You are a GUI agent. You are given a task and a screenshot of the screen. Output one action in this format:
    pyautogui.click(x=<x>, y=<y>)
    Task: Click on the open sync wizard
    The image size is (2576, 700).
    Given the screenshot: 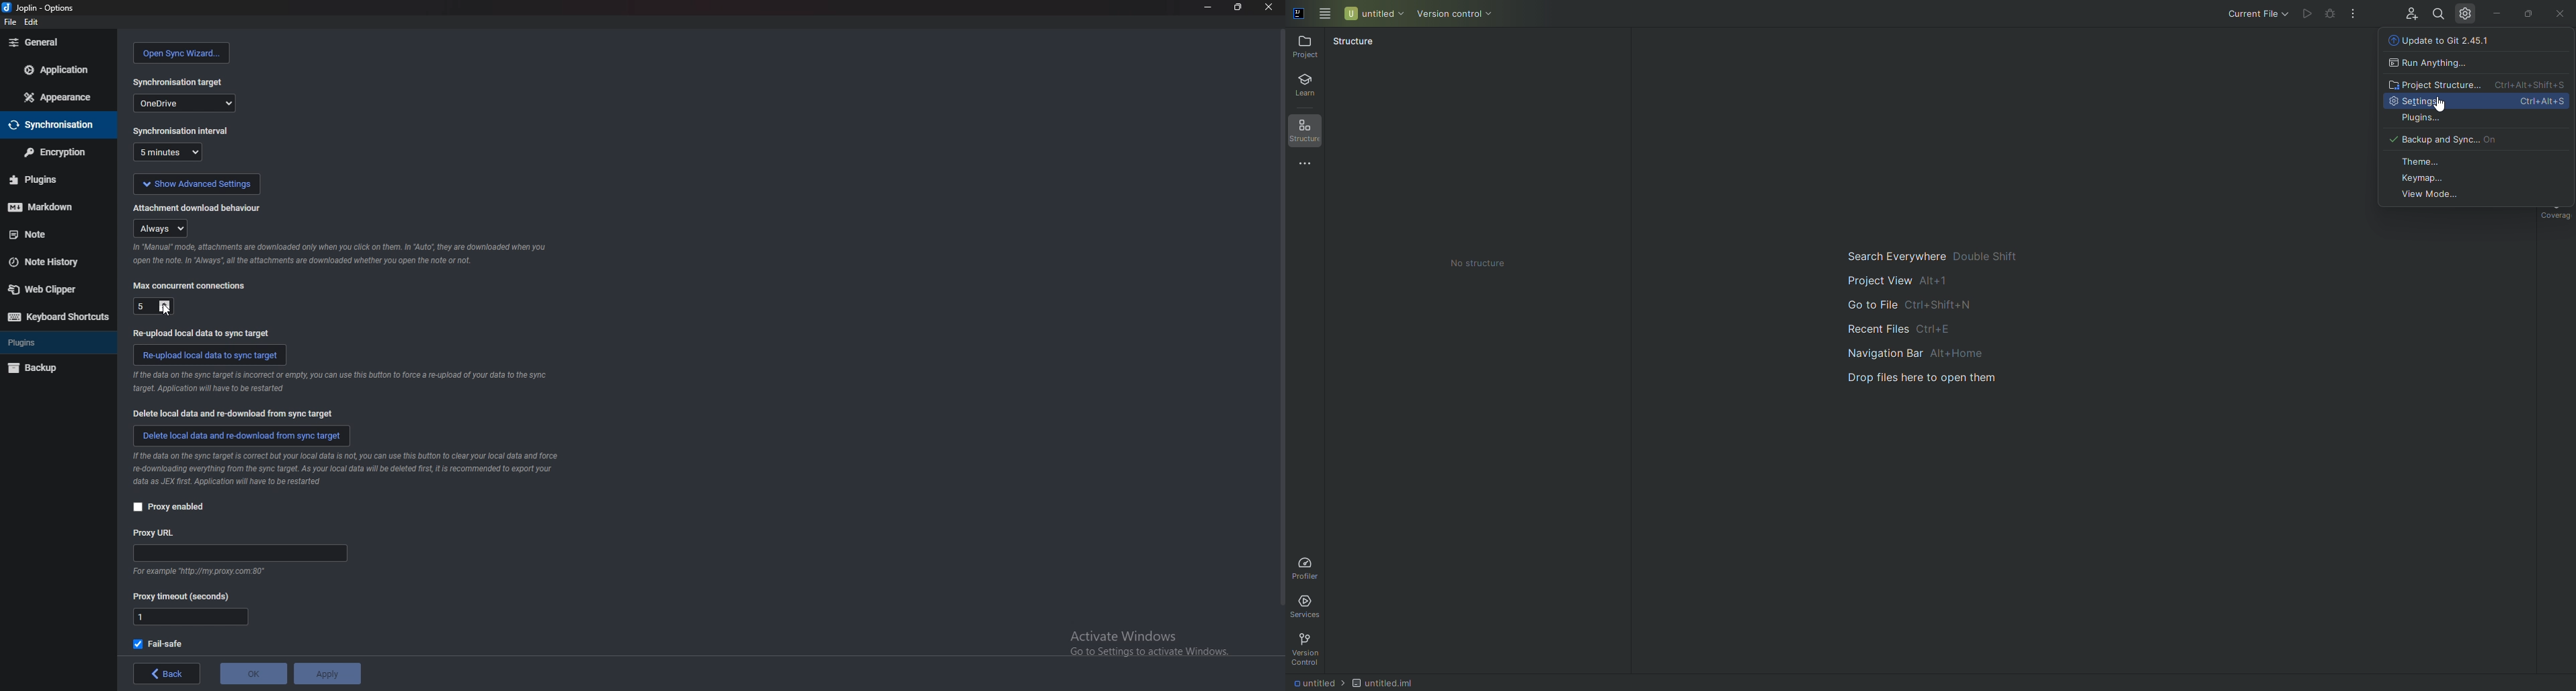 What is the action you would take?
    pyautogui.click(x=183, y=53)
    